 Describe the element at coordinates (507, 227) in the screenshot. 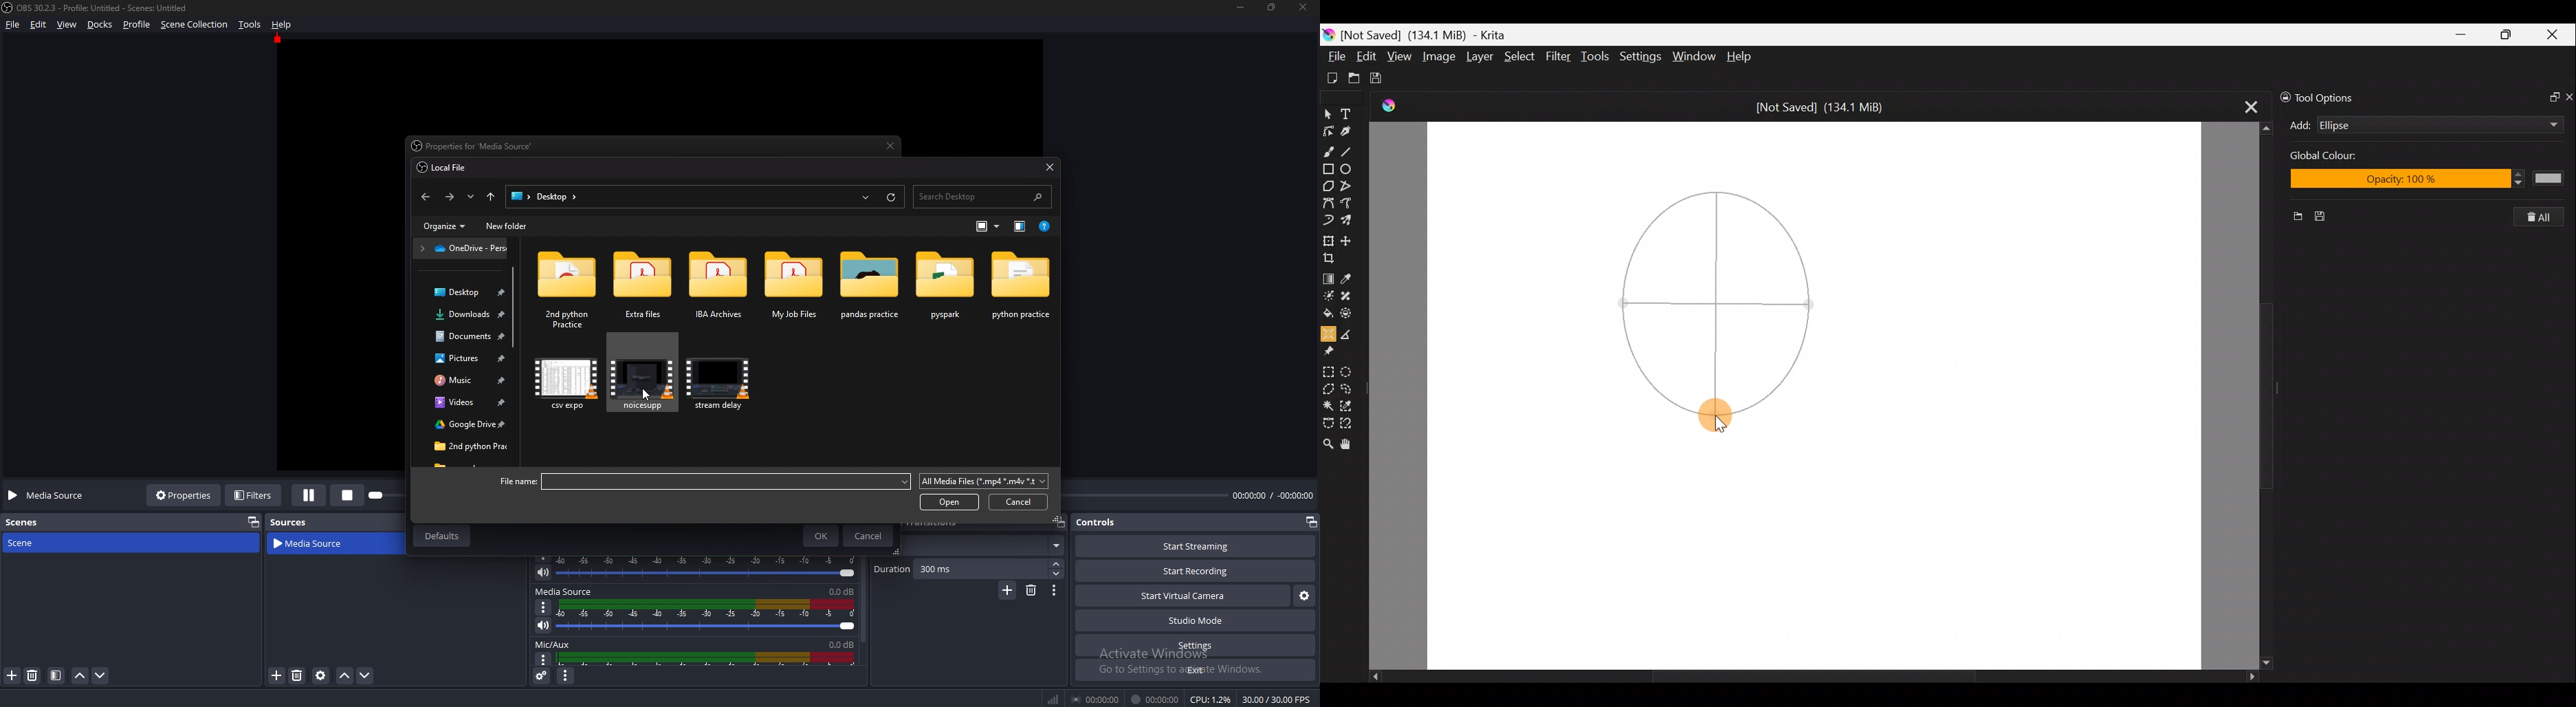

I see `New folder` at that location.